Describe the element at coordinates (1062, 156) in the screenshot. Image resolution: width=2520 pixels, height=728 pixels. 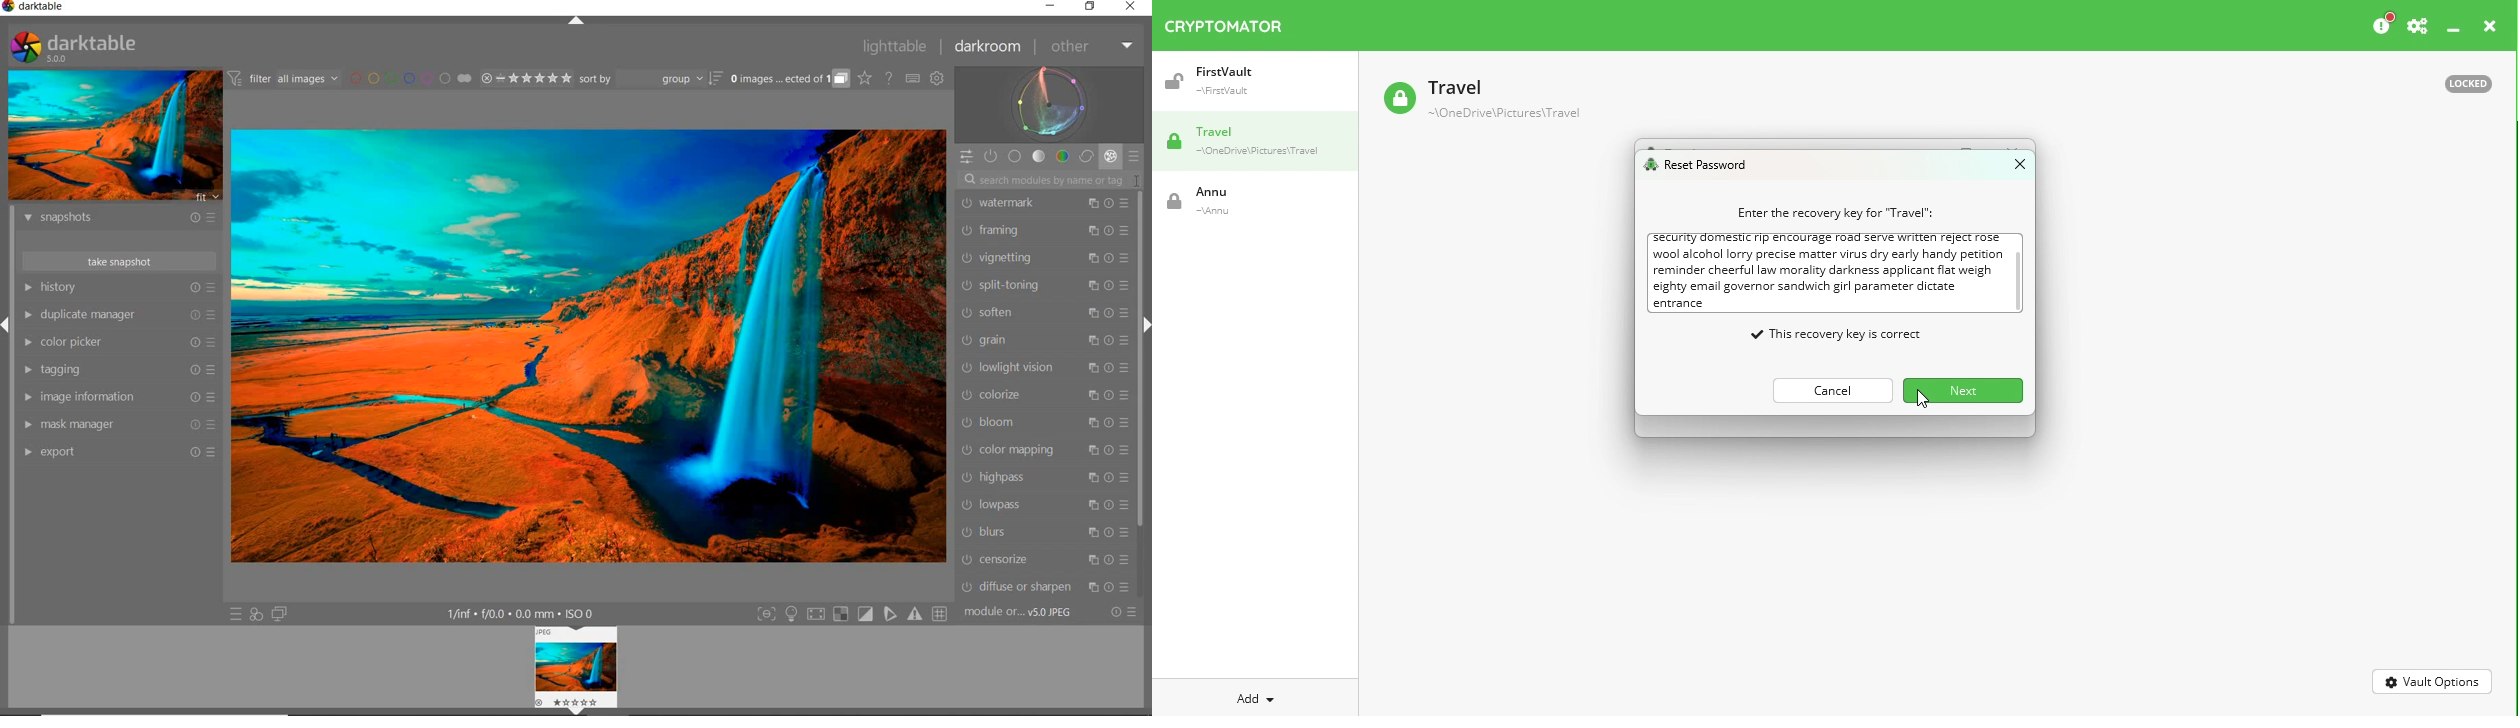
I see `color` at that location.